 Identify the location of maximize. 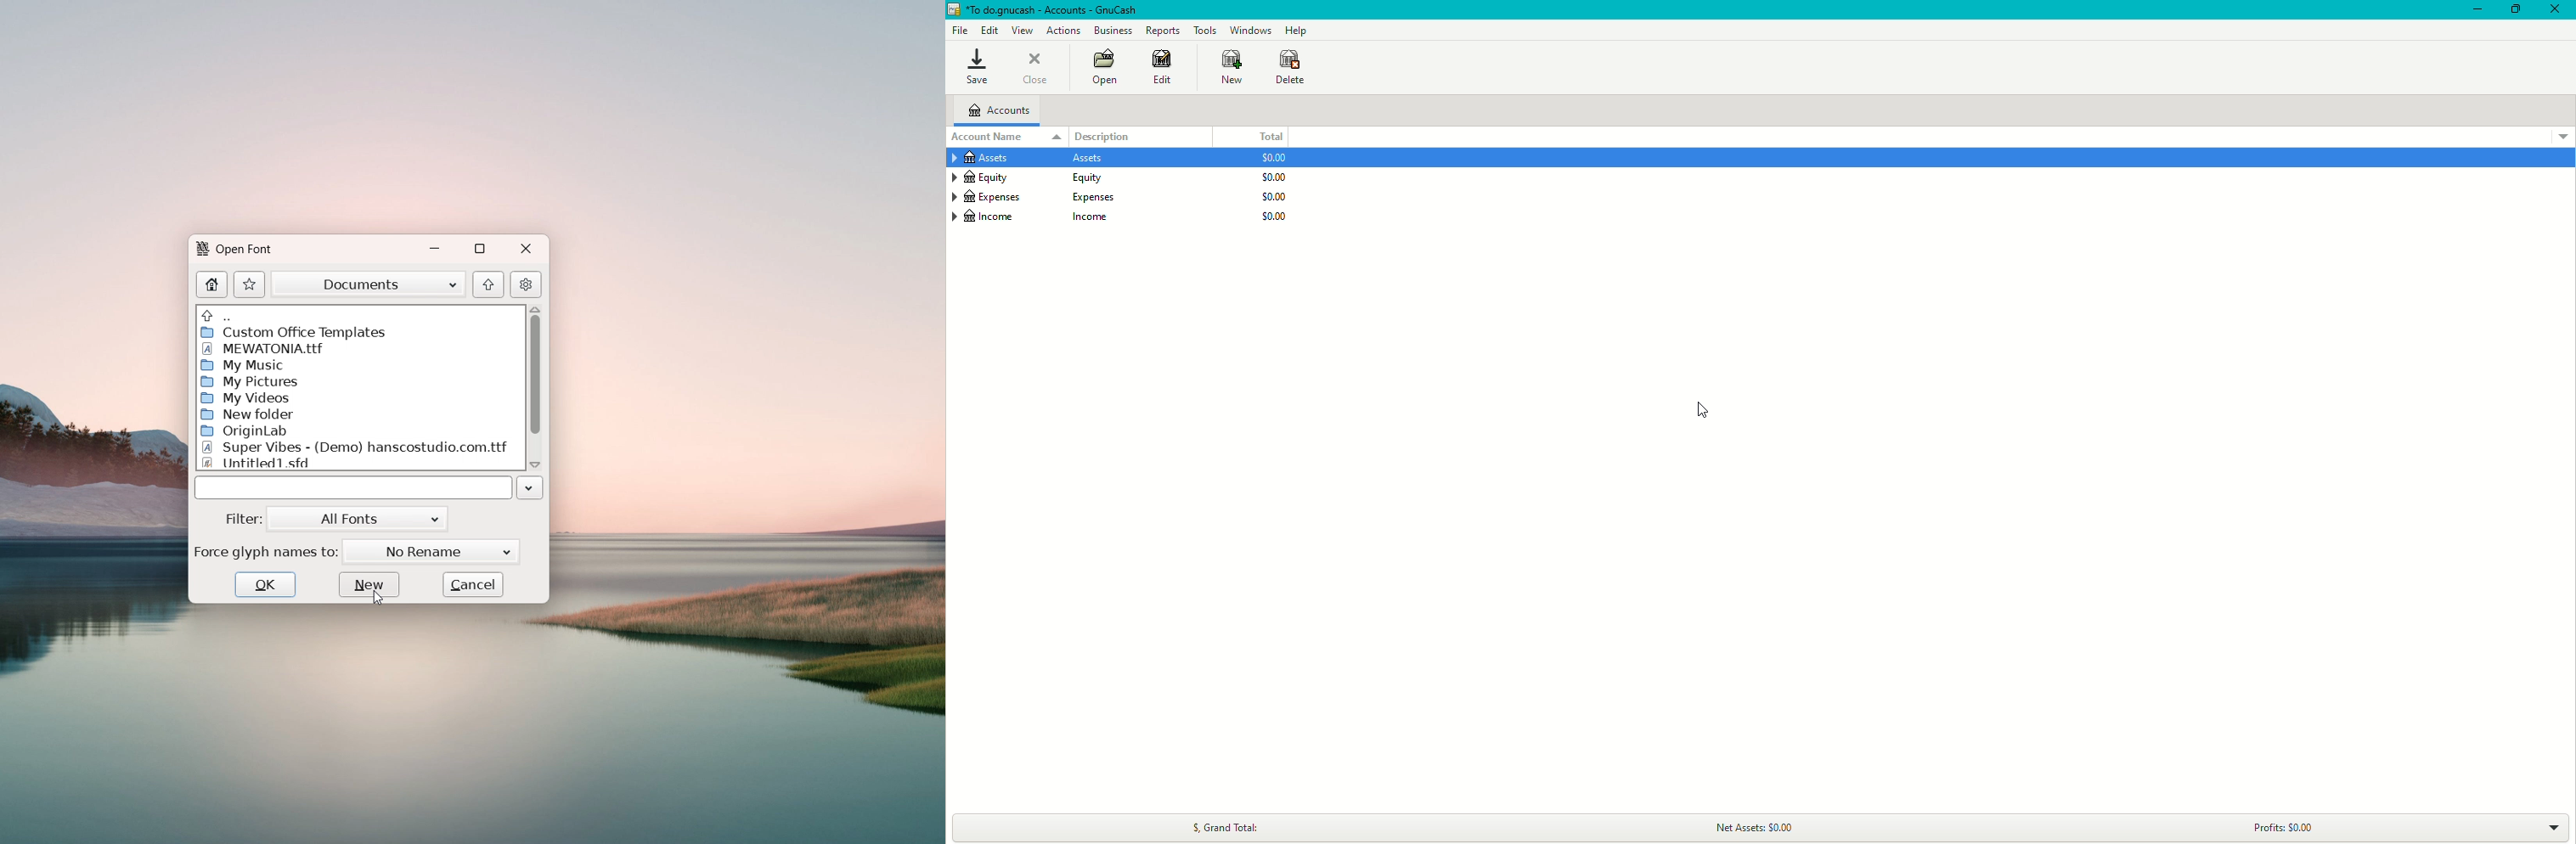
(480, 249).